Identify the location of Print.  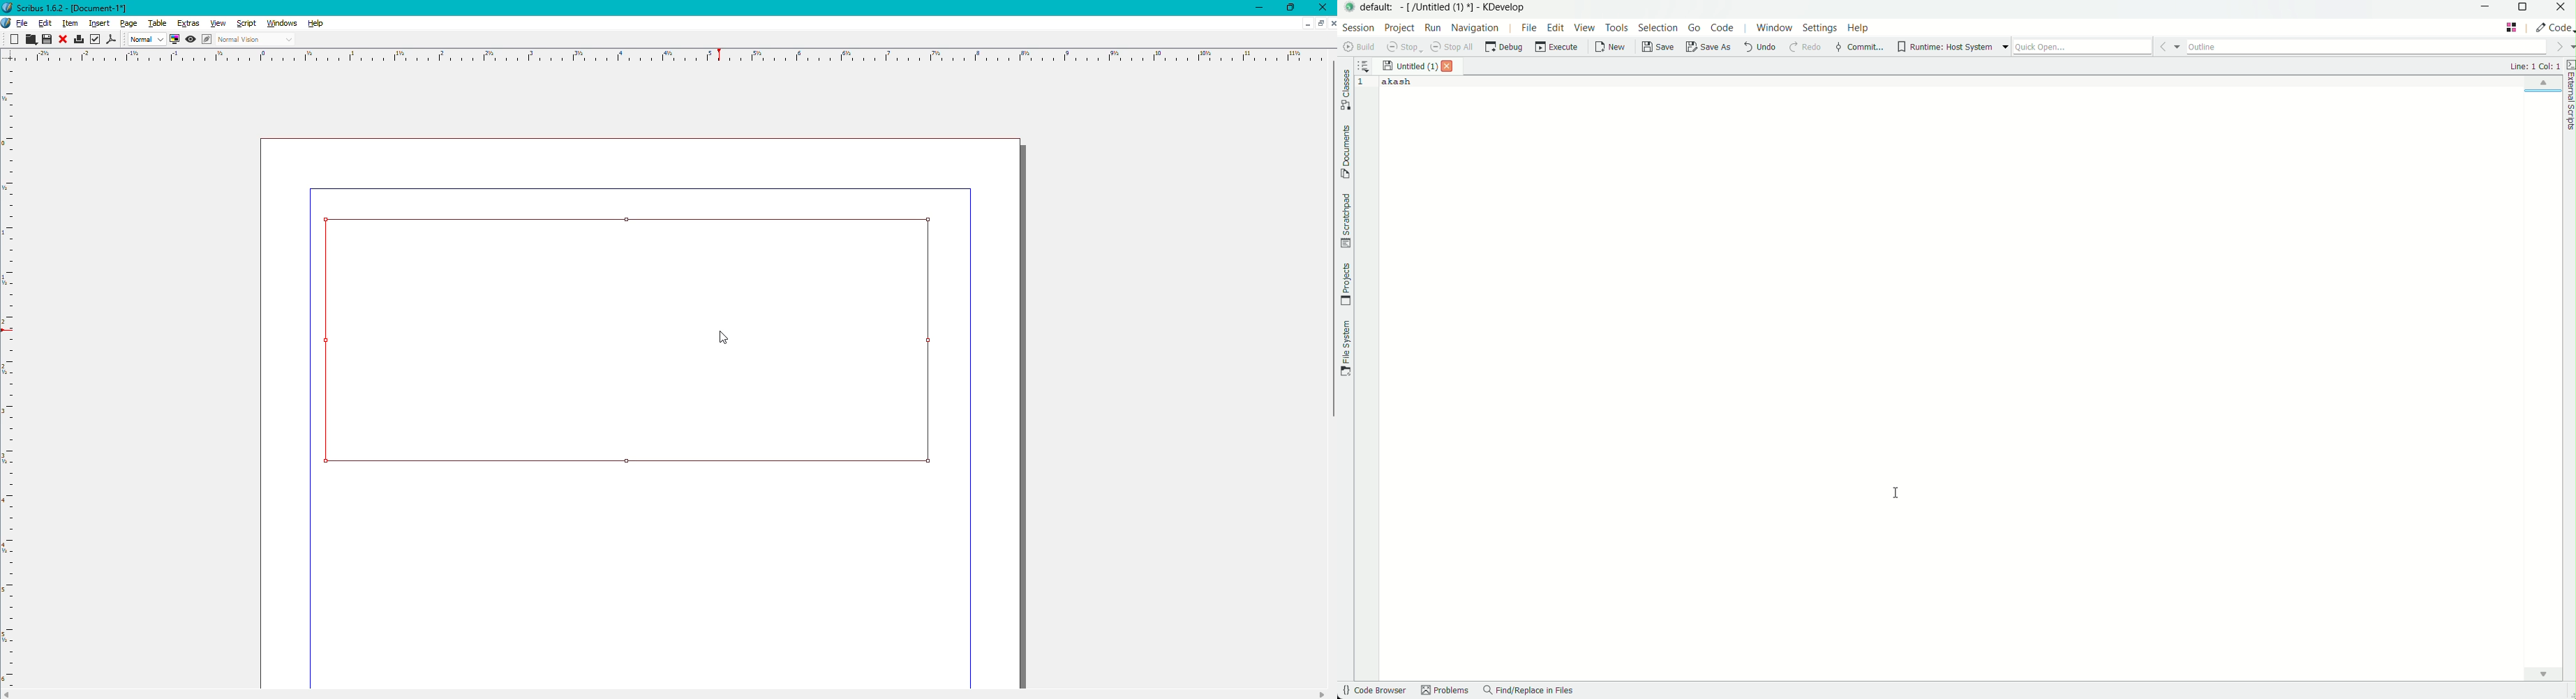
(77, 39).